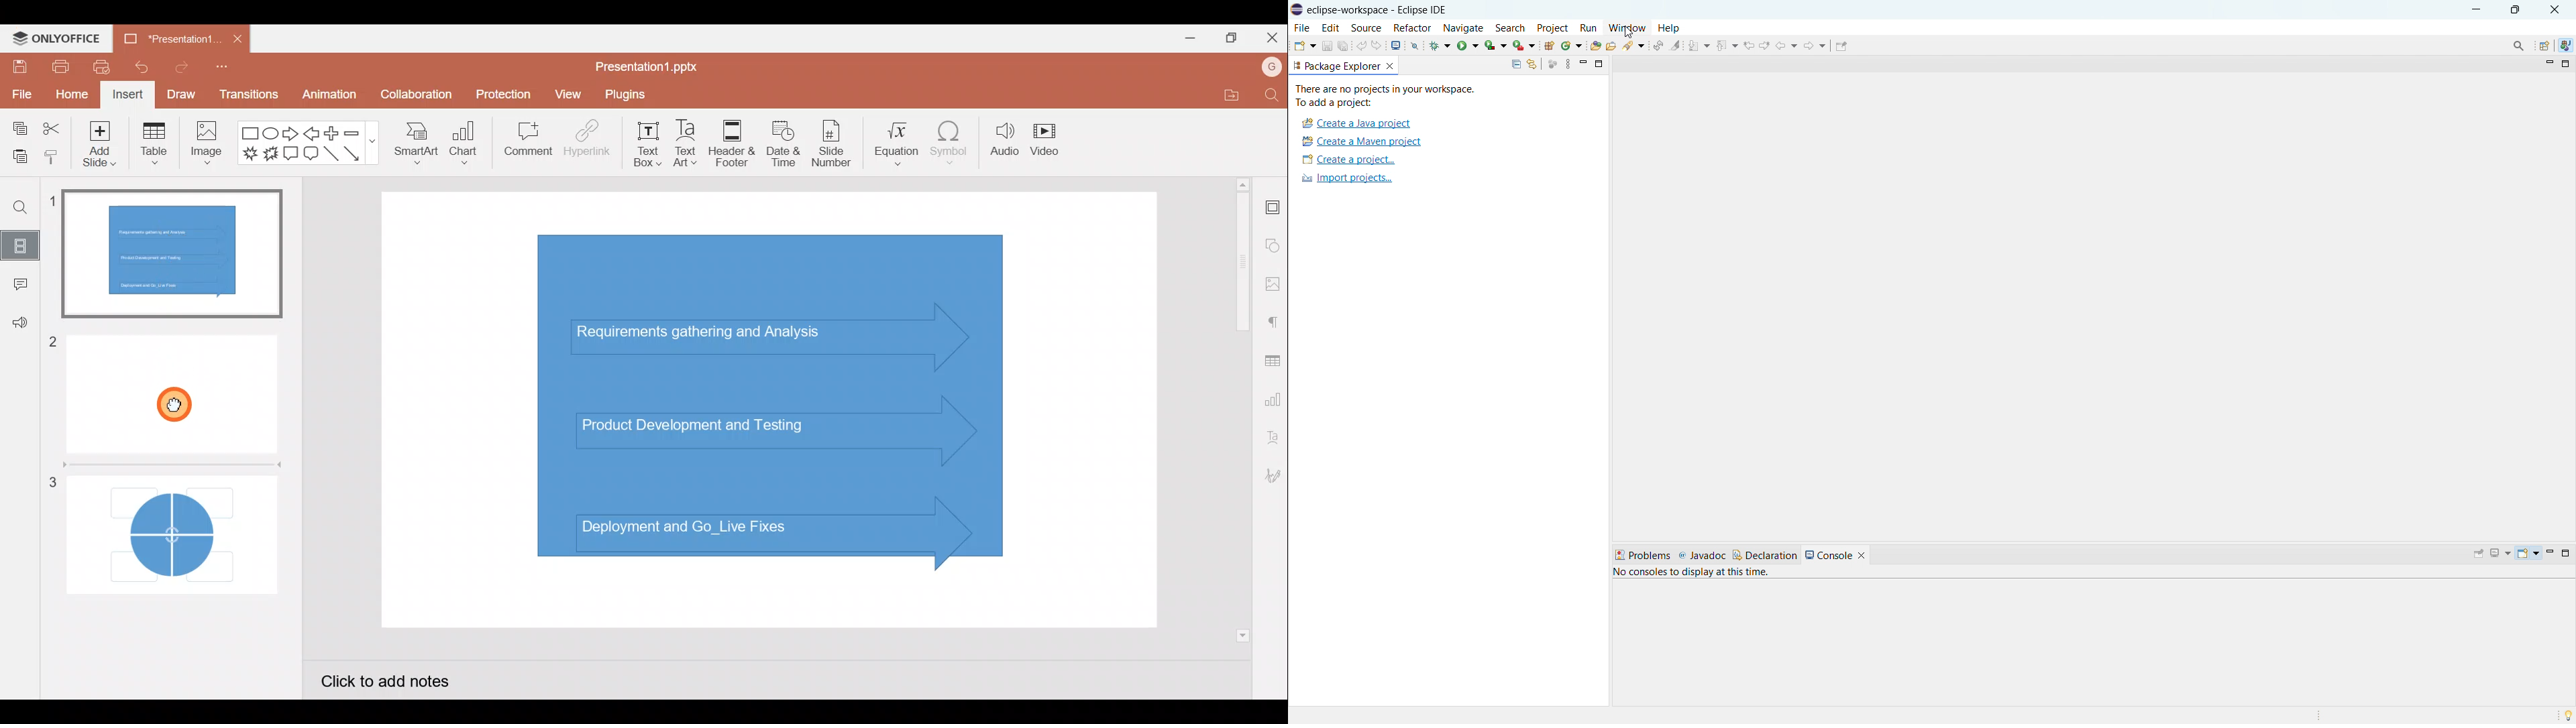  What do you see at coordinates (1765, 555) in the screenshot?
I see `declaration` at bounding box center [1765, 555].